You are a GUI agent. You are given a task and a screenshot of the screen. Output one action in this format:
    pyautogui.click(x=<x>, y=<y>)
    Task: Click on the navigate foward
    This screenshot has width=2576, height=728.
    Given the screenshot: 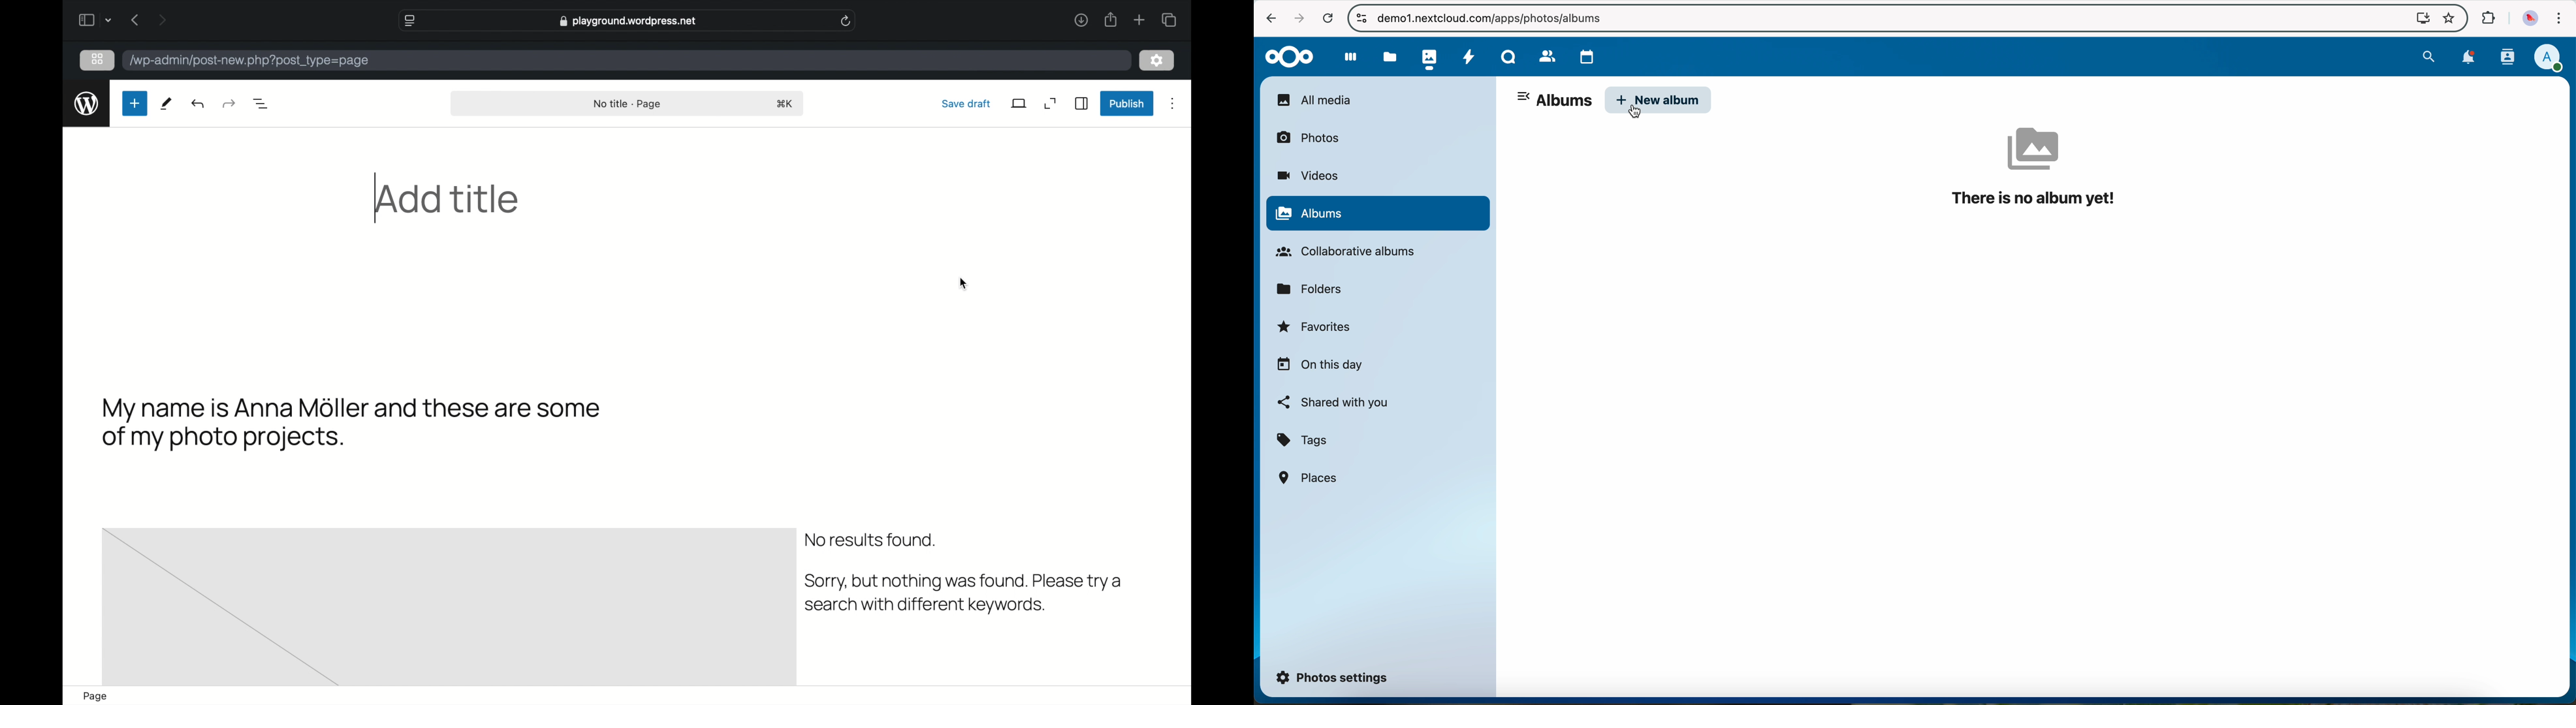 What is the action you would take?
    pyautogui.click(x=1297, y=18)
    